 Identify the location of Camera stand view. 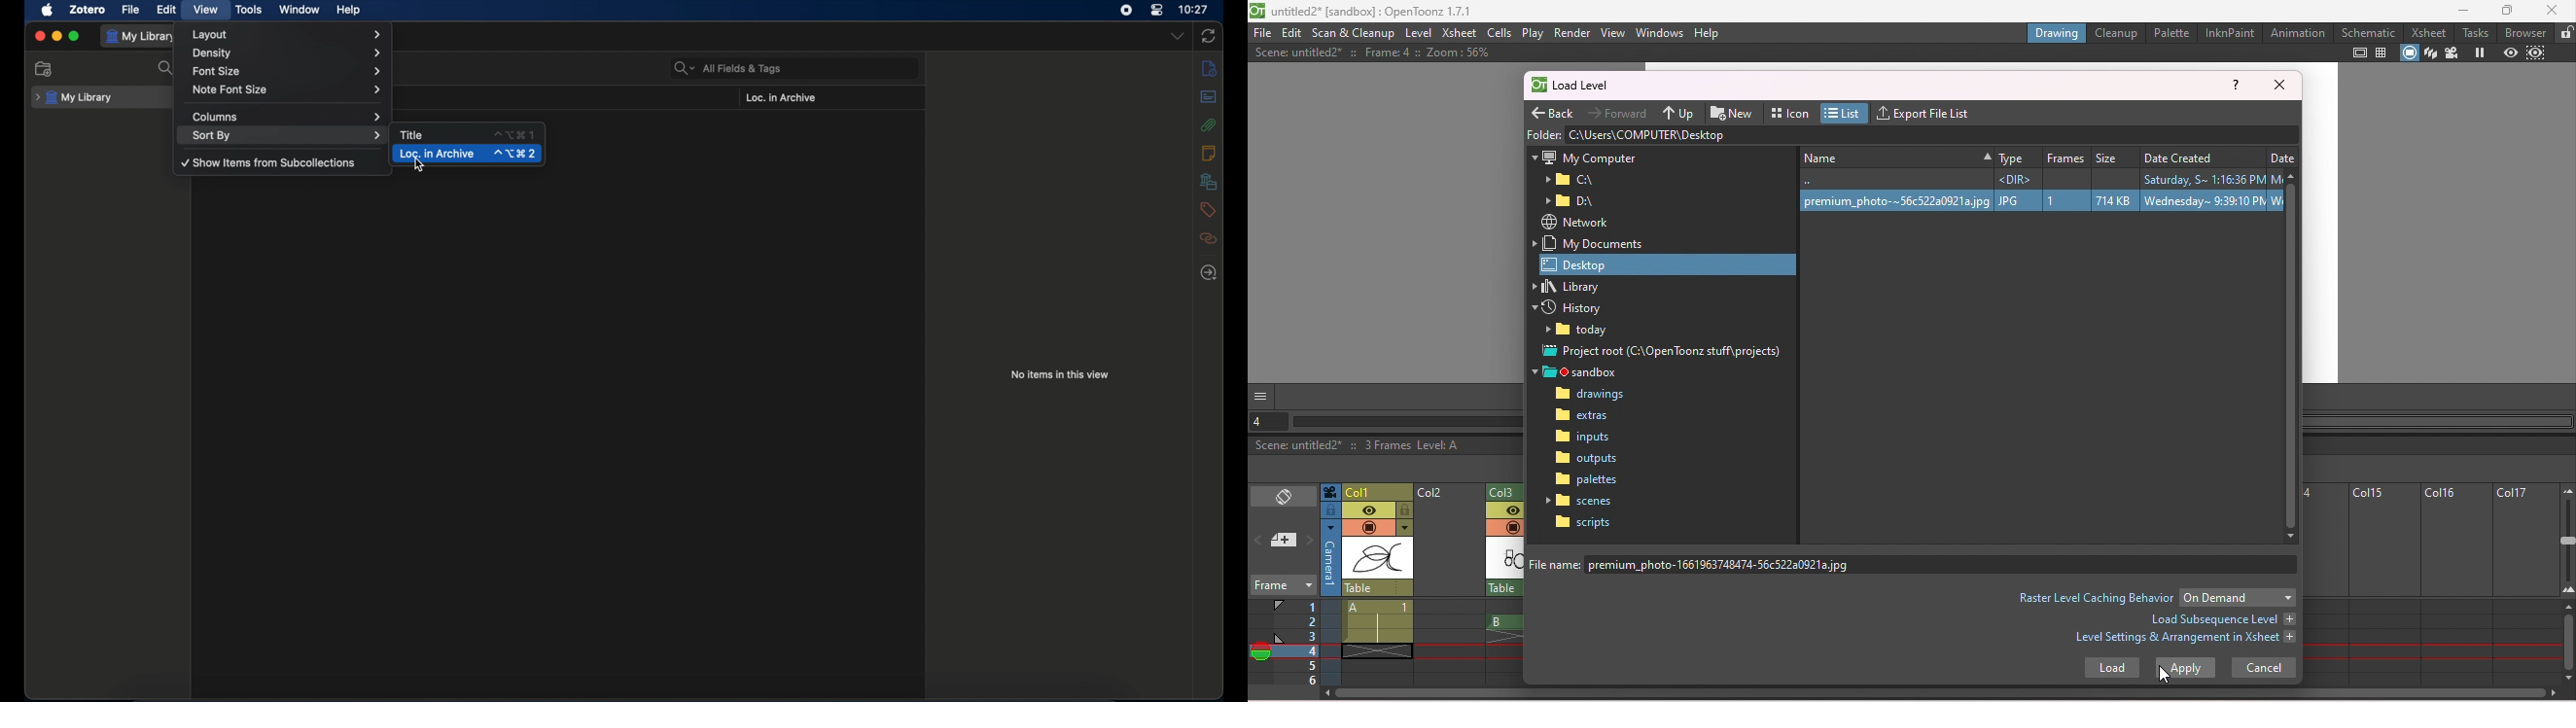
(2411, 53).